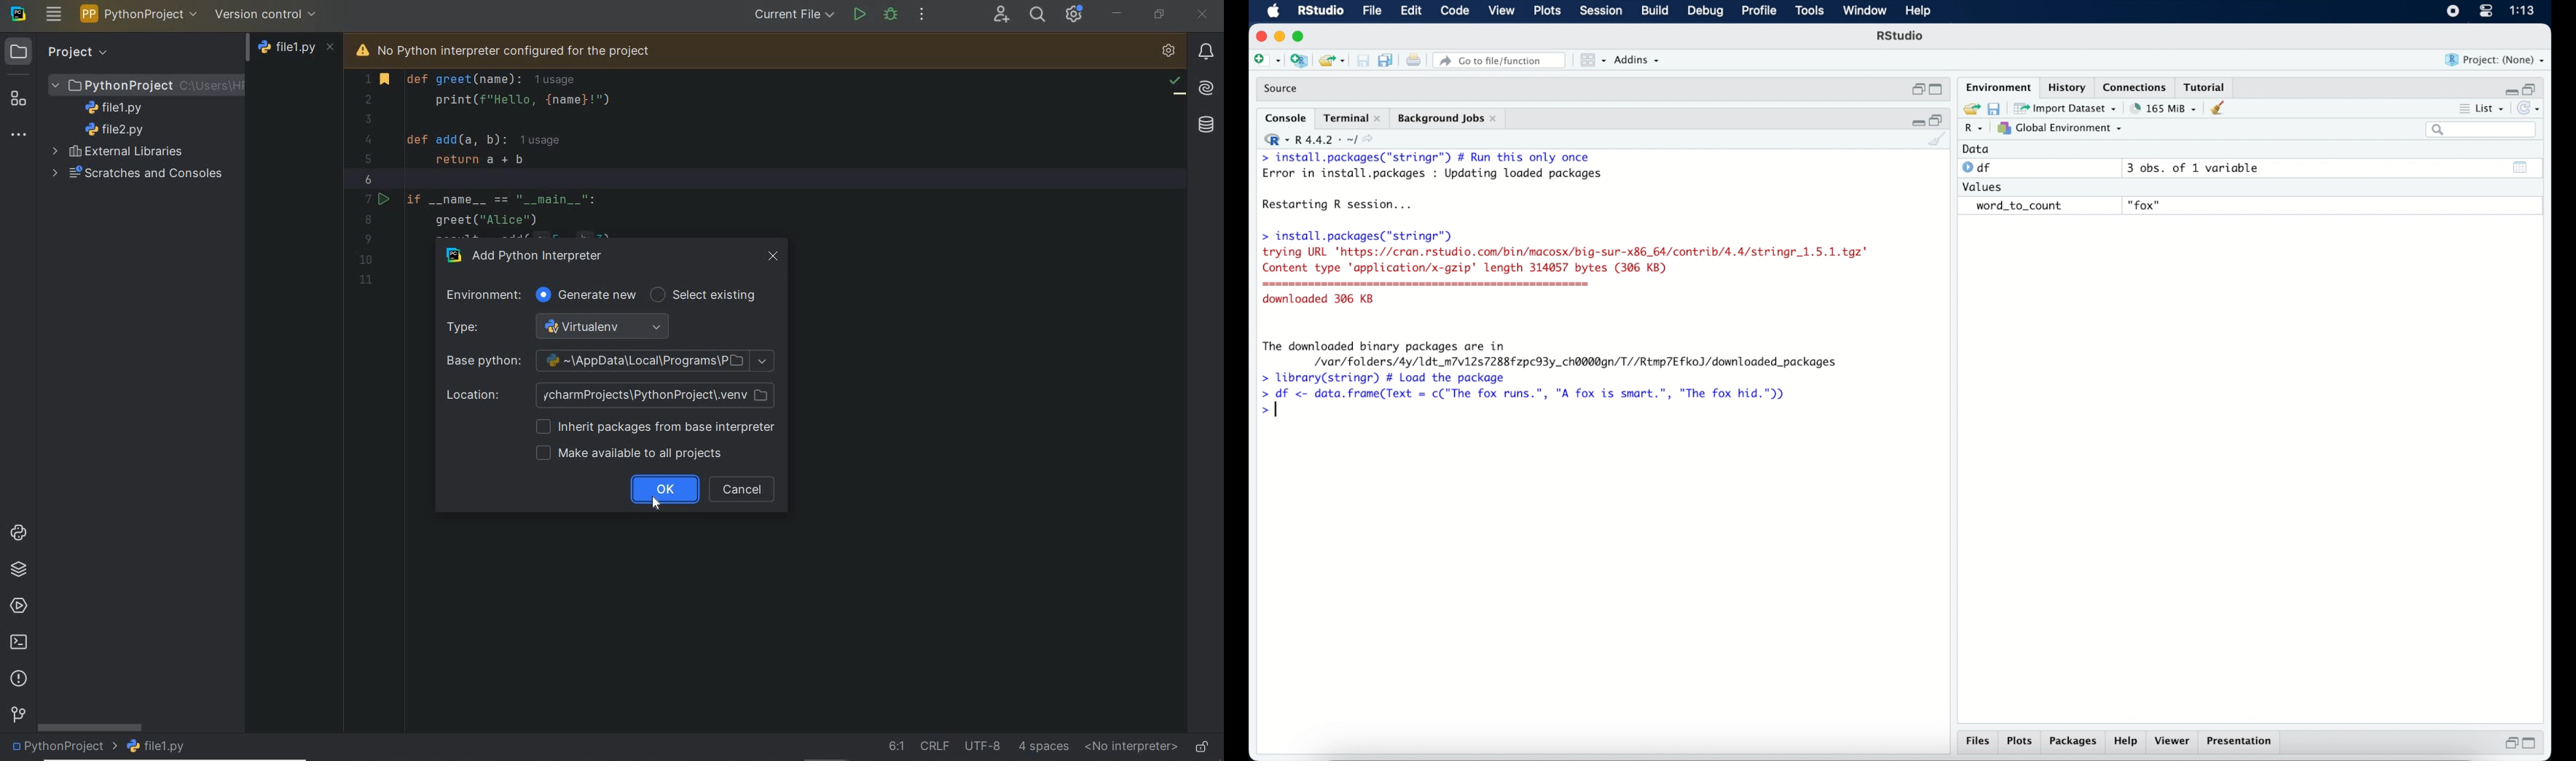  What do you see at coordinates (1975, 129) in the screenshot?
I see `R` at bounding box center [1975, 129].